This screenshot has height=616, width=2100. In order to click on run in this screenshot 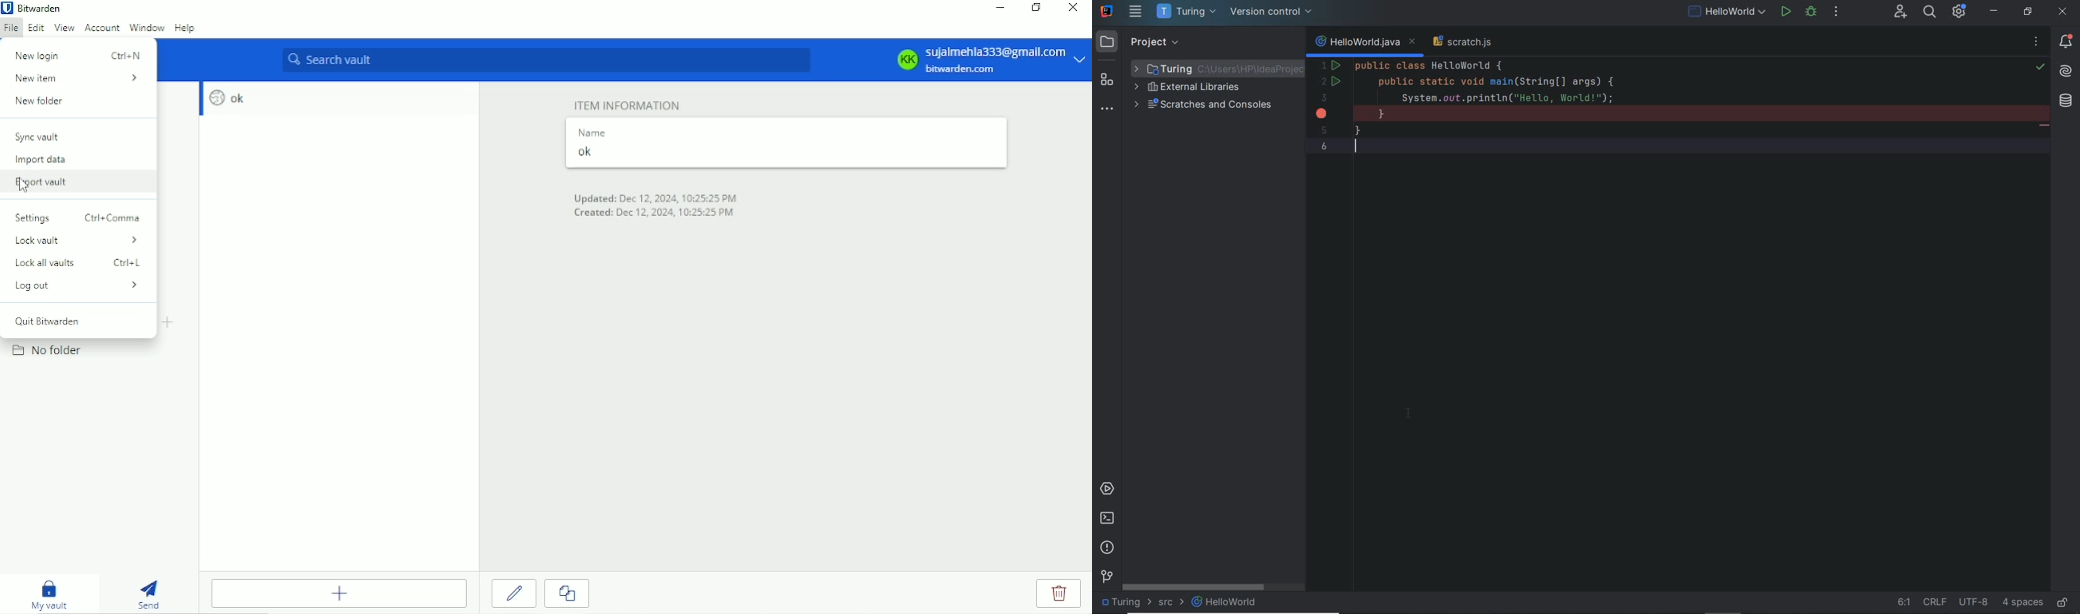, I will do `click(1787, 12)`.